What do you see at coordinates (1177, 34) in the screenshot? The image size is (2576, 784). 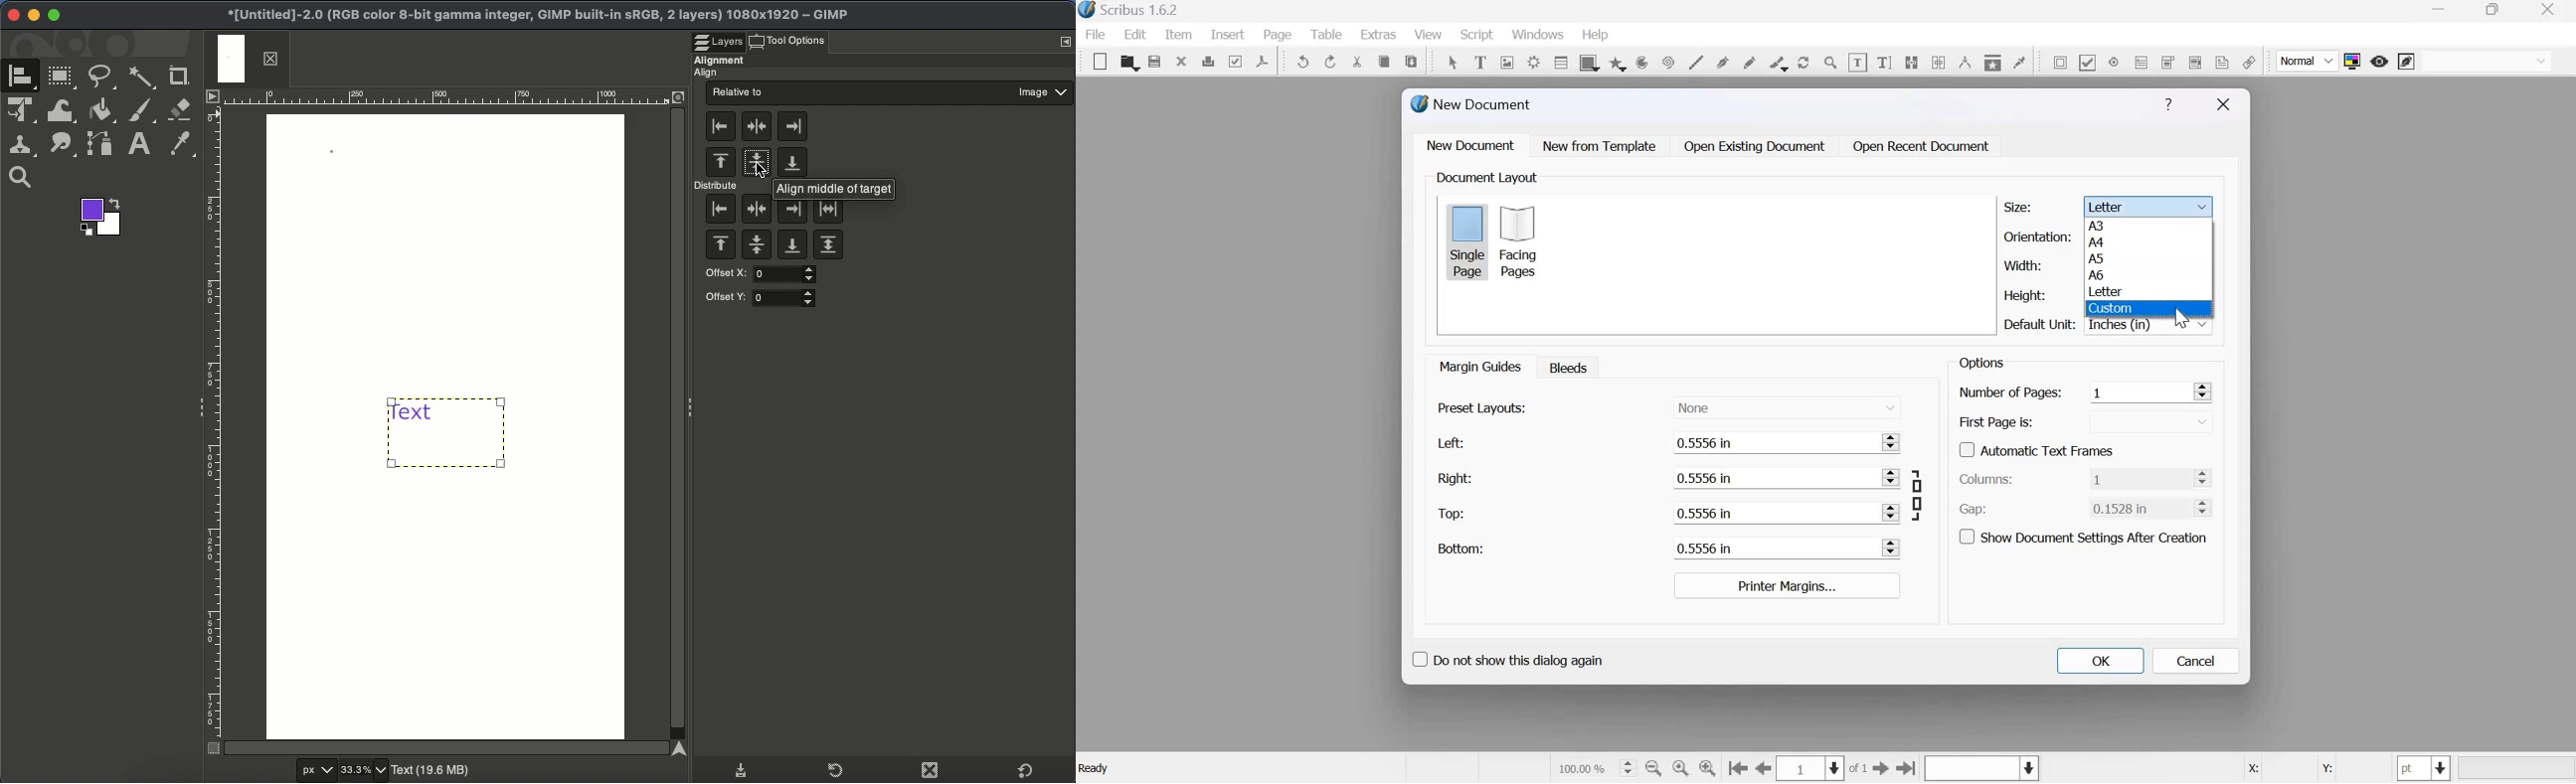 I see `item` at bounding box center [1177, 34].